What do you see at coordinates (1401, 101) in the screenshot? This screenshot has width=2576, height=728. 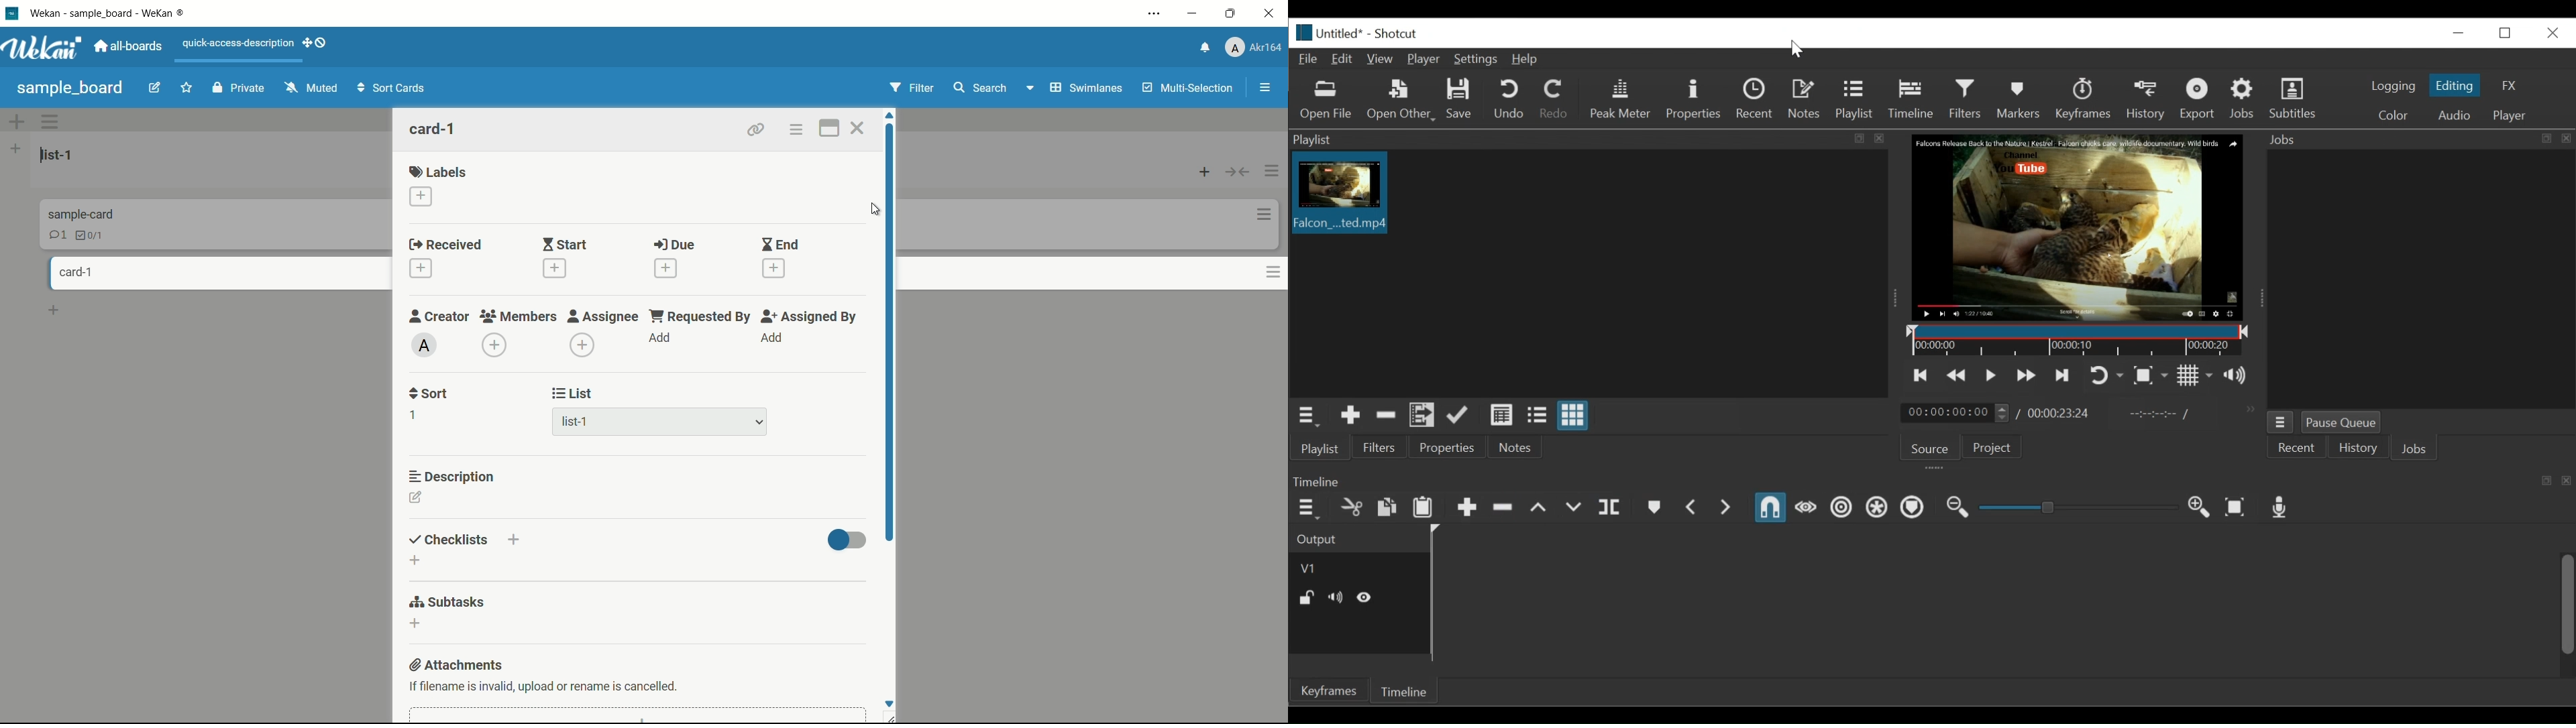 I see `Open Other` at bounding box center [1401, 101].